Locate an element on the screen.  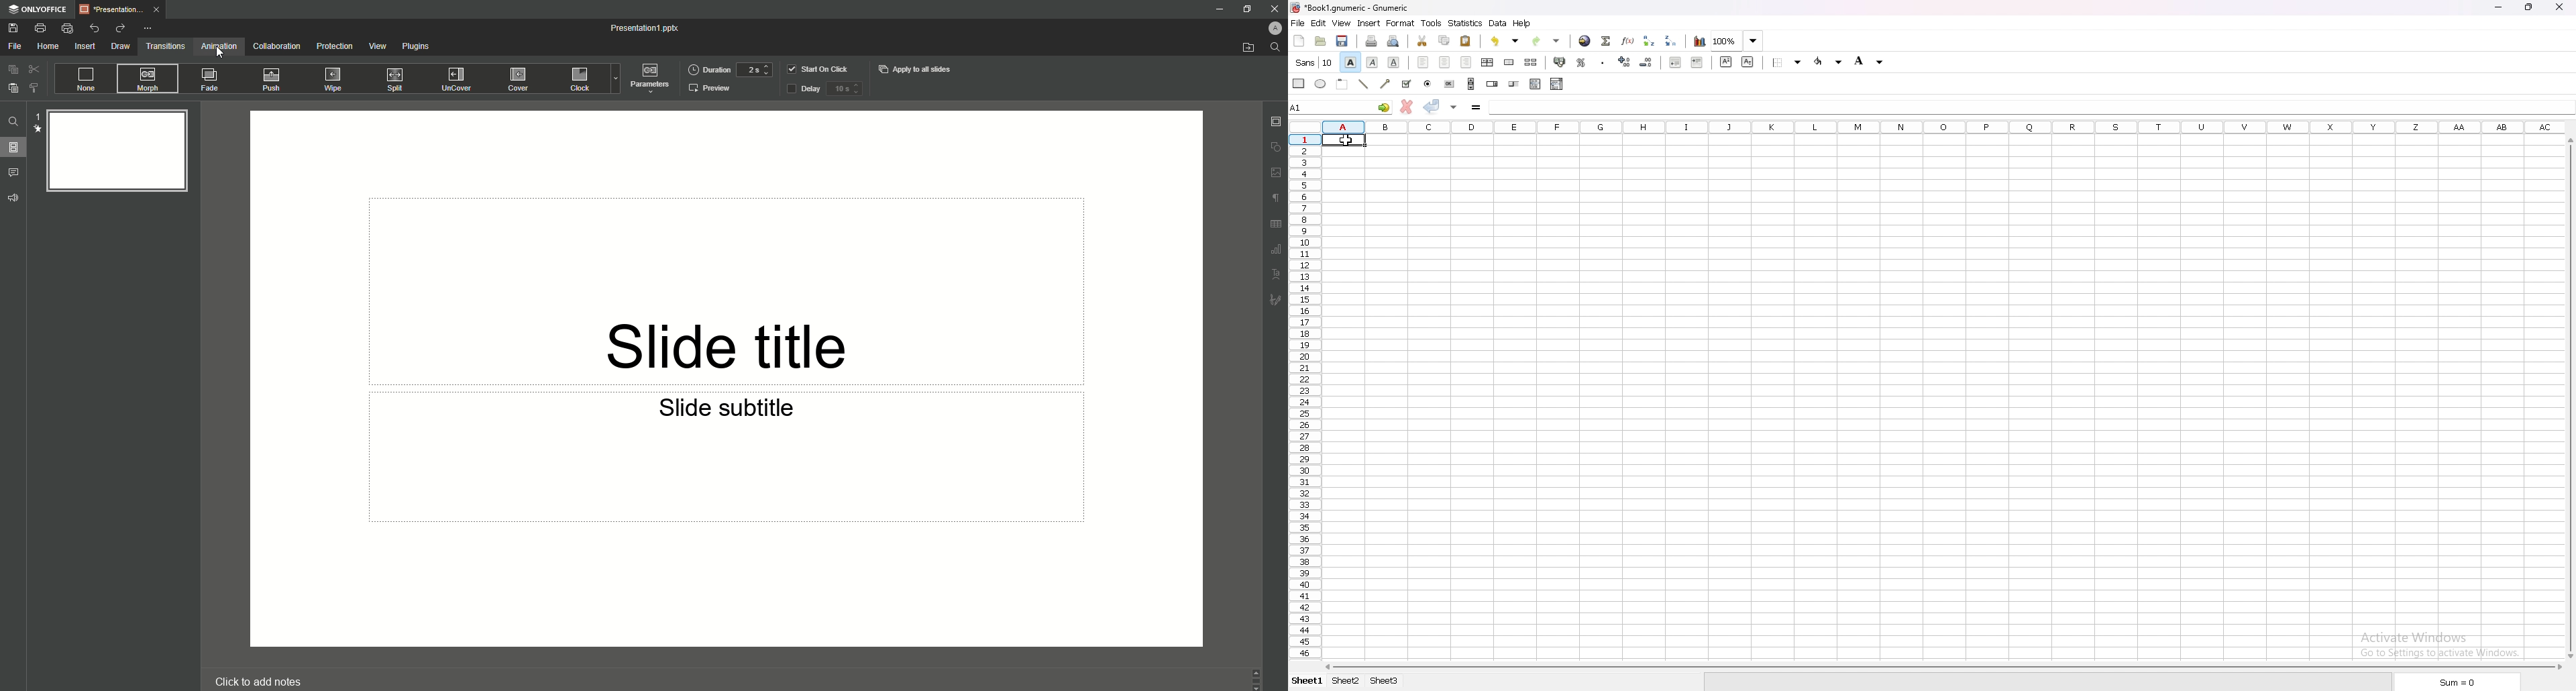
spin button is located at coordinates (1492, 83).